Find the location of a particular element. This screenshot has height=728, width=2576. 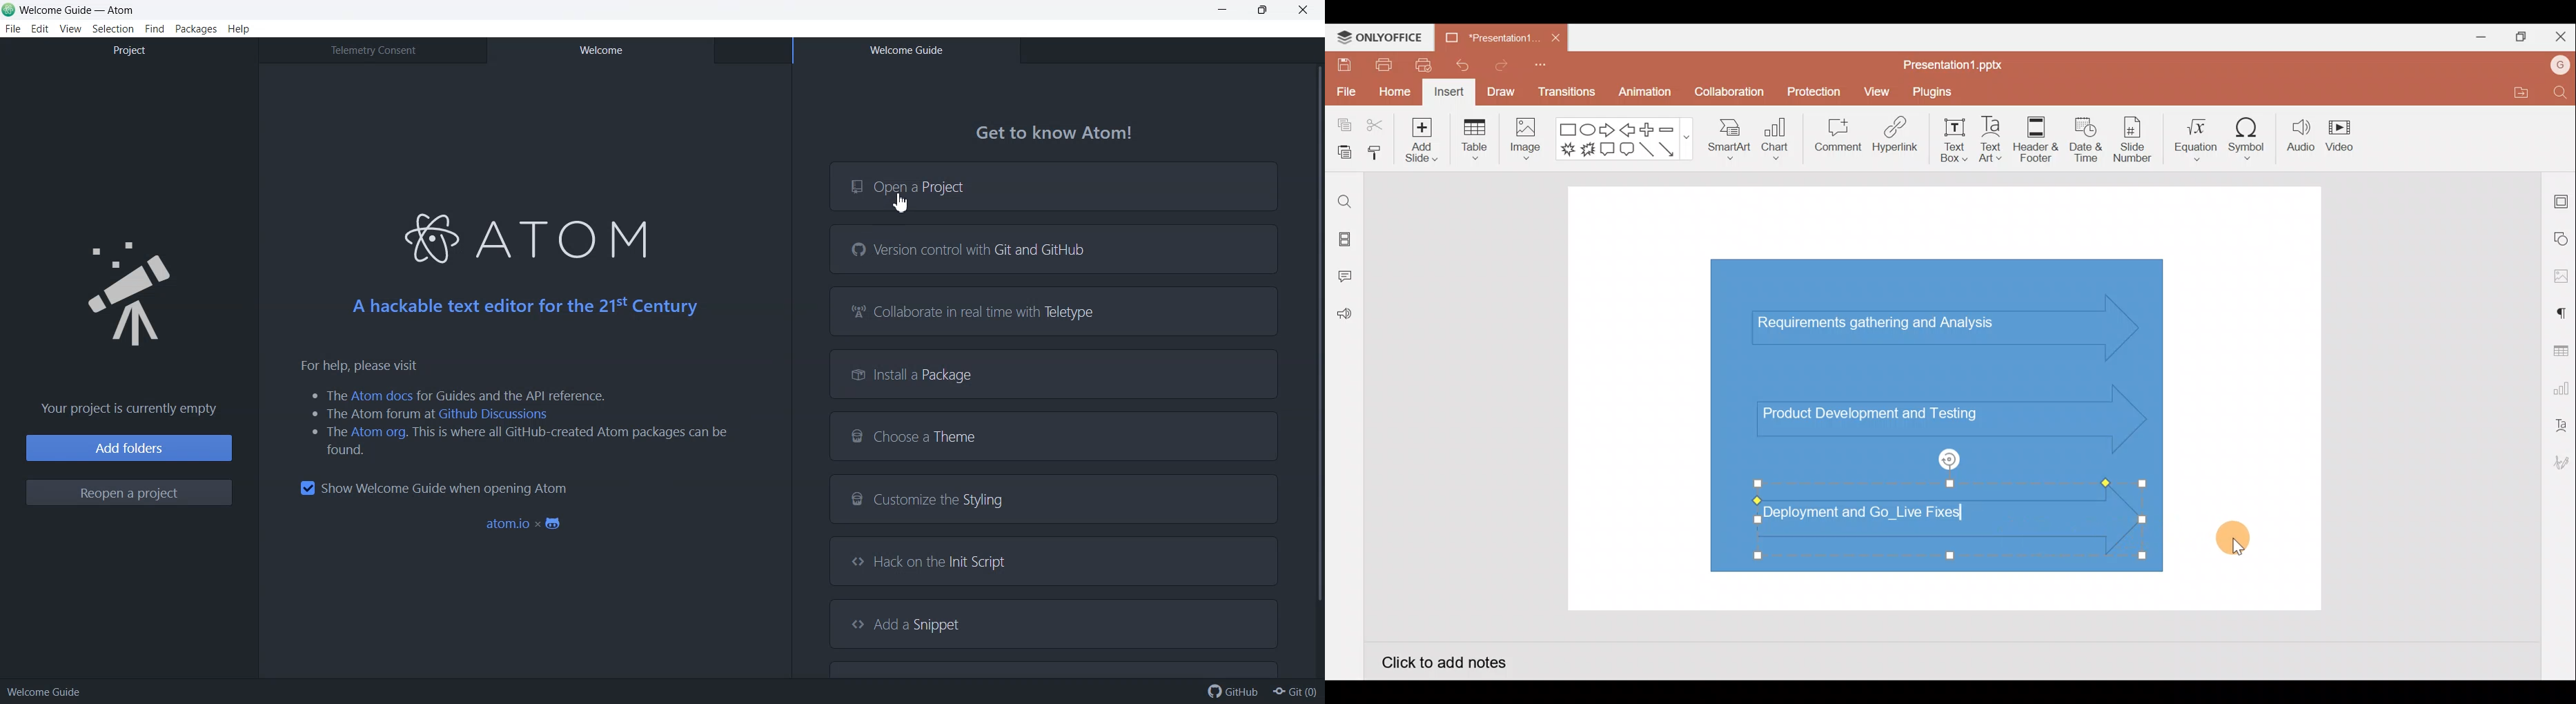

Explosion 2 is located at coordinates (1588, 151).